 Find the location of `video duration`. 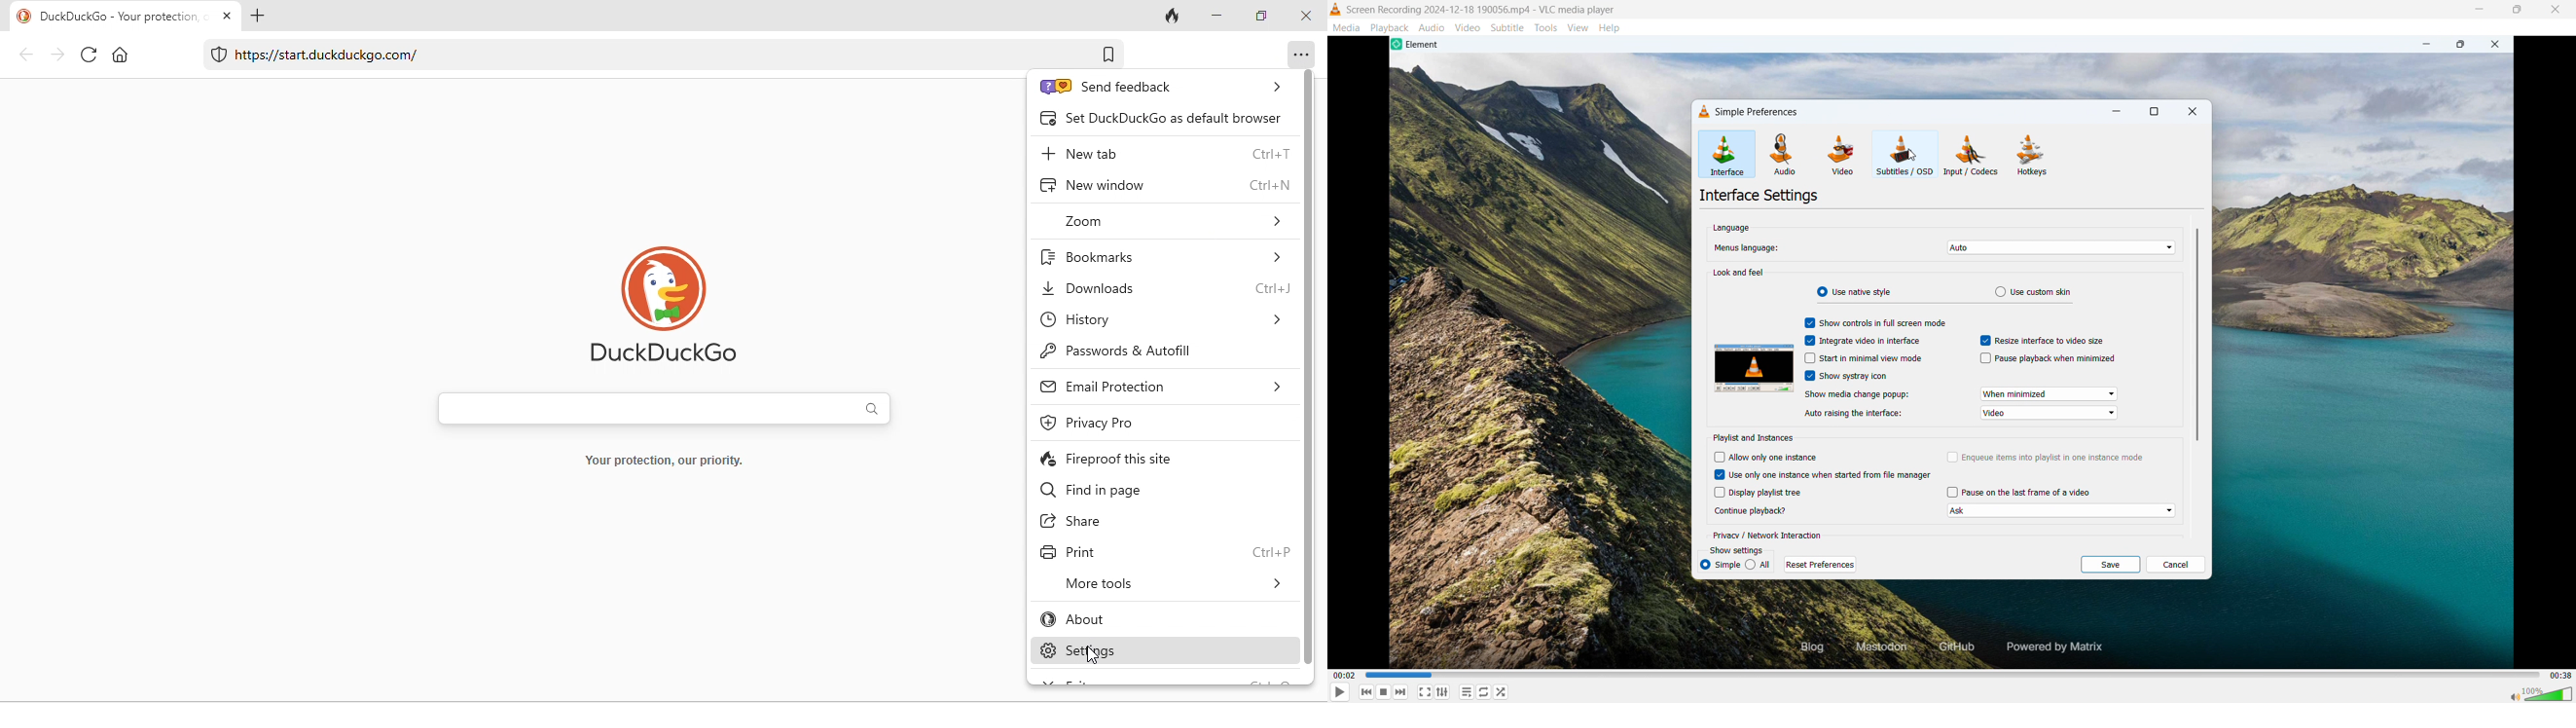

video duration is located at coordinates (2562, 676).